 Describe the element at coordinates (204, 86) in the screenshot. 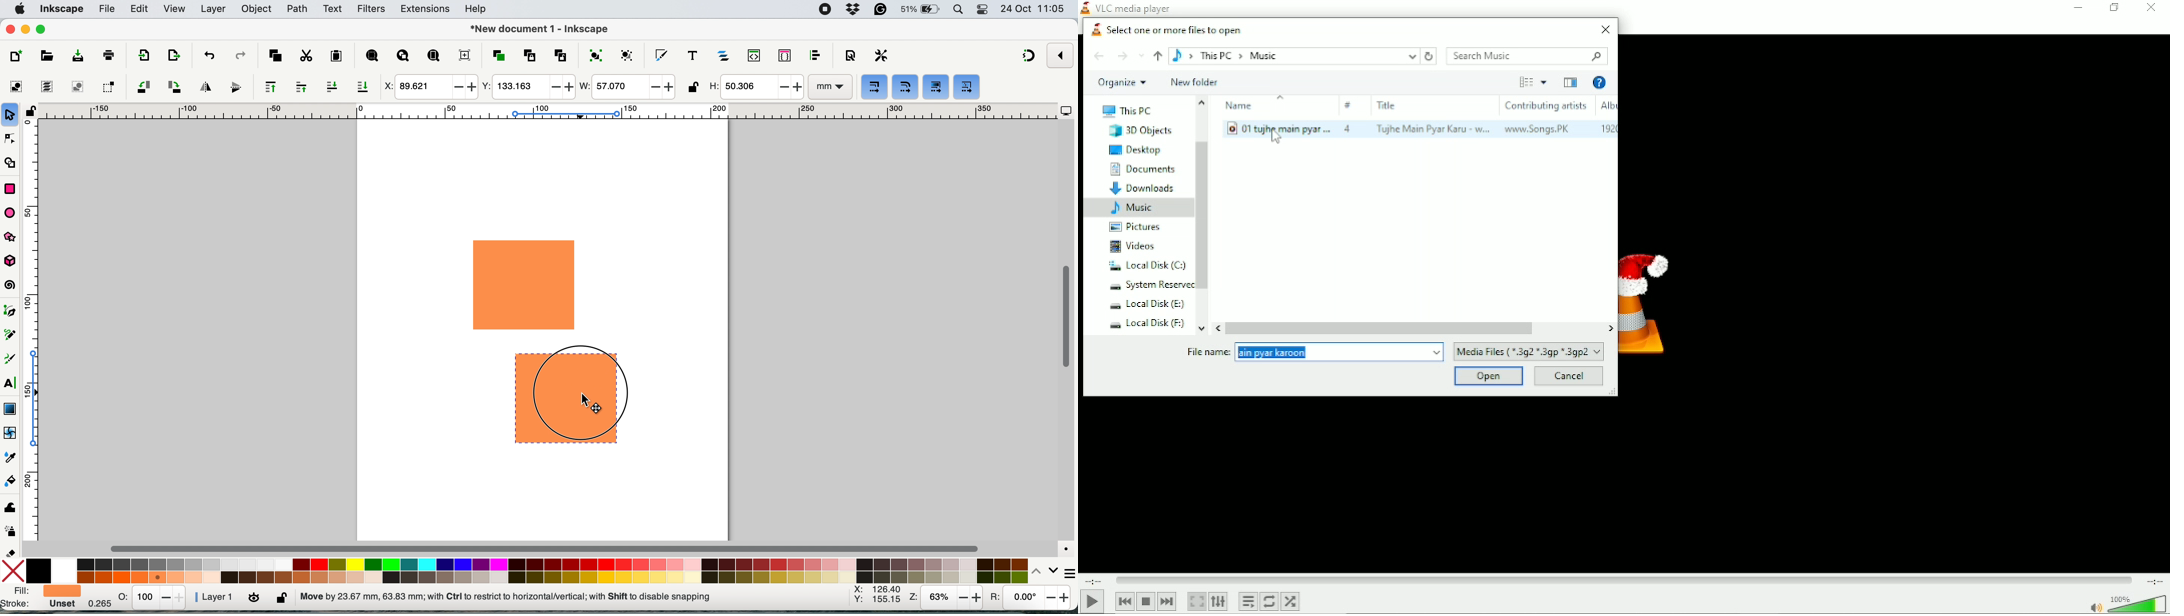

I see `flip horizontally` at that location.